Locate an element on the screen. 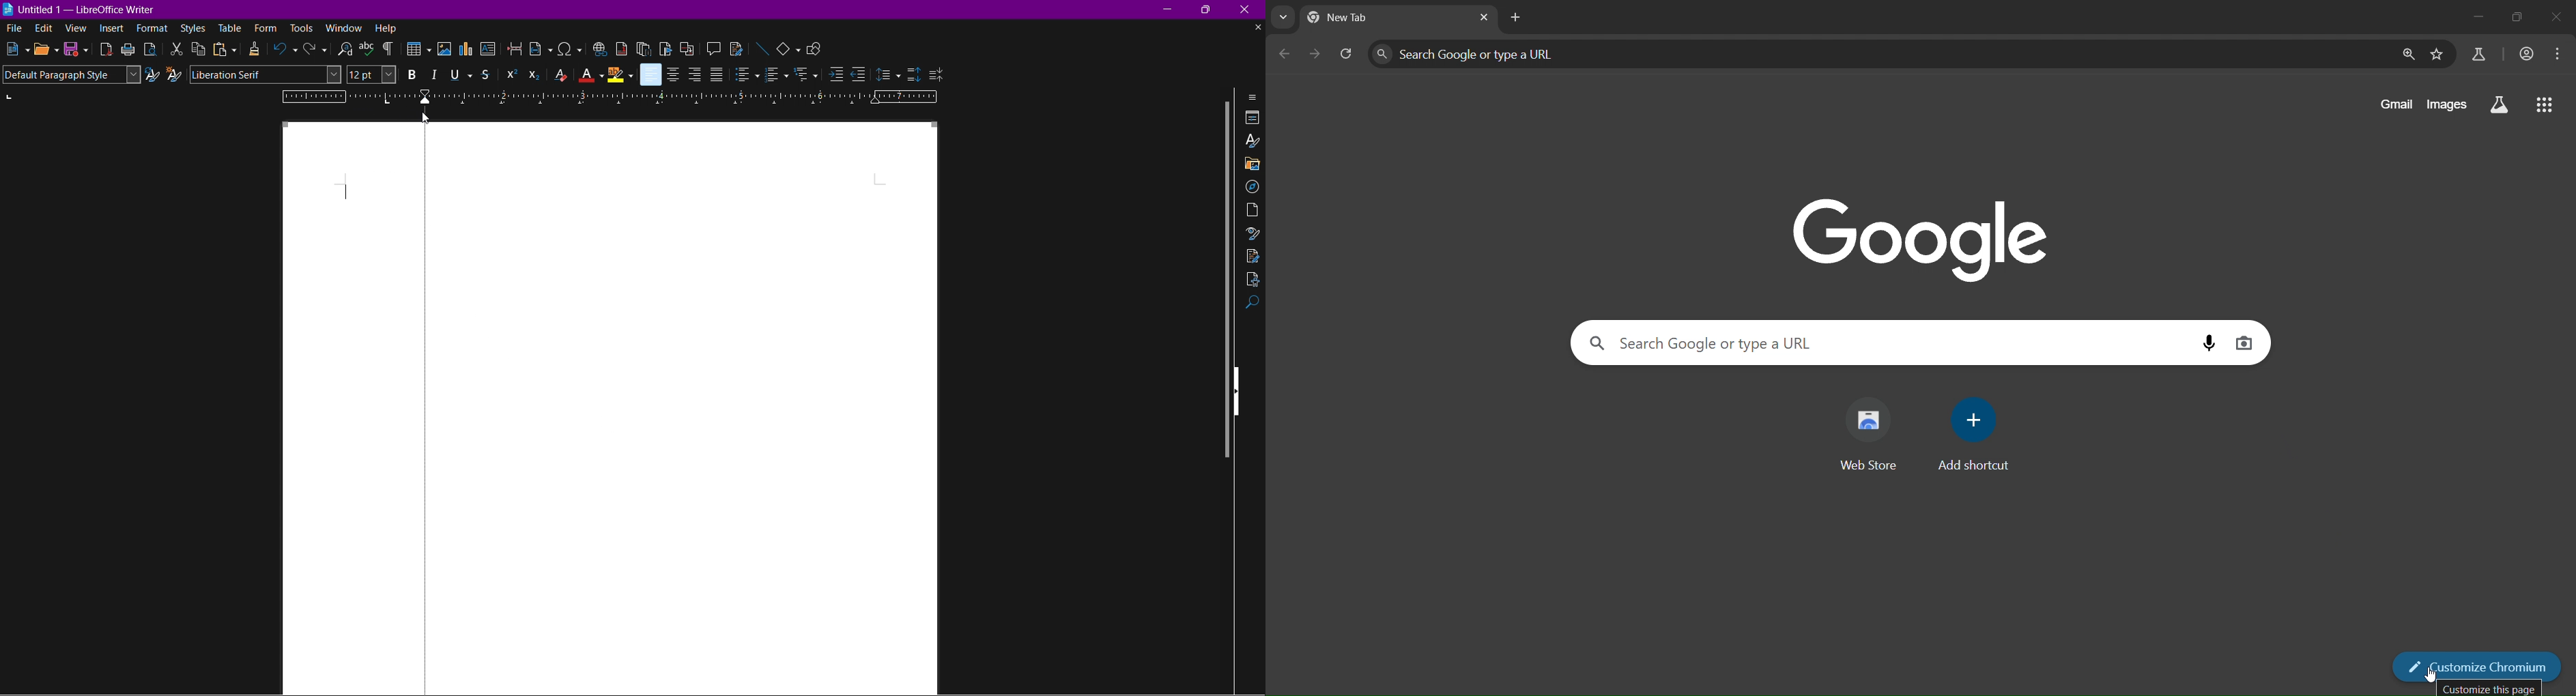 The width and height of the screenshot is (2576, 700). Set Line Spacing is located at coordinates (888, 72).